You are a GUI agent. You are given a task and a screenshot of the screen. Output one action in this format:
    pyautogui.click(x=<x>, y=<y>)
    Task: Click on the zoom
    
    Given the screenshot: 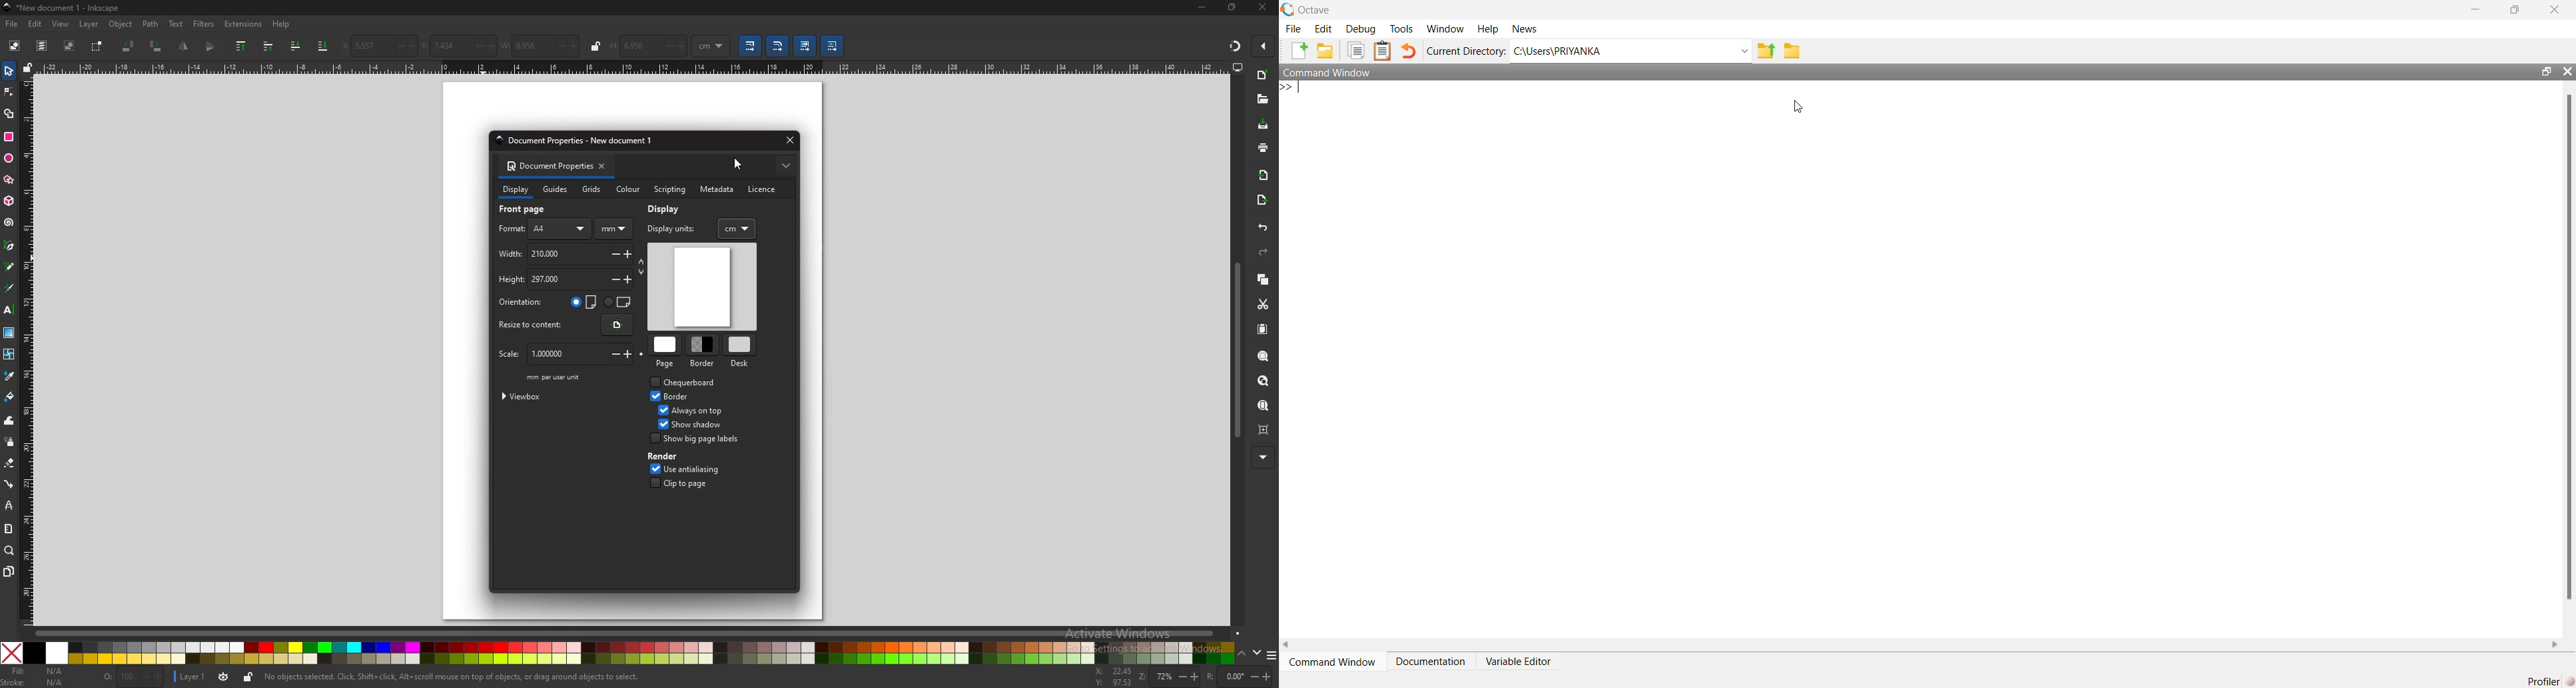 What is the action you would take?
    pyautogui.click(x=1156, y=678)
    